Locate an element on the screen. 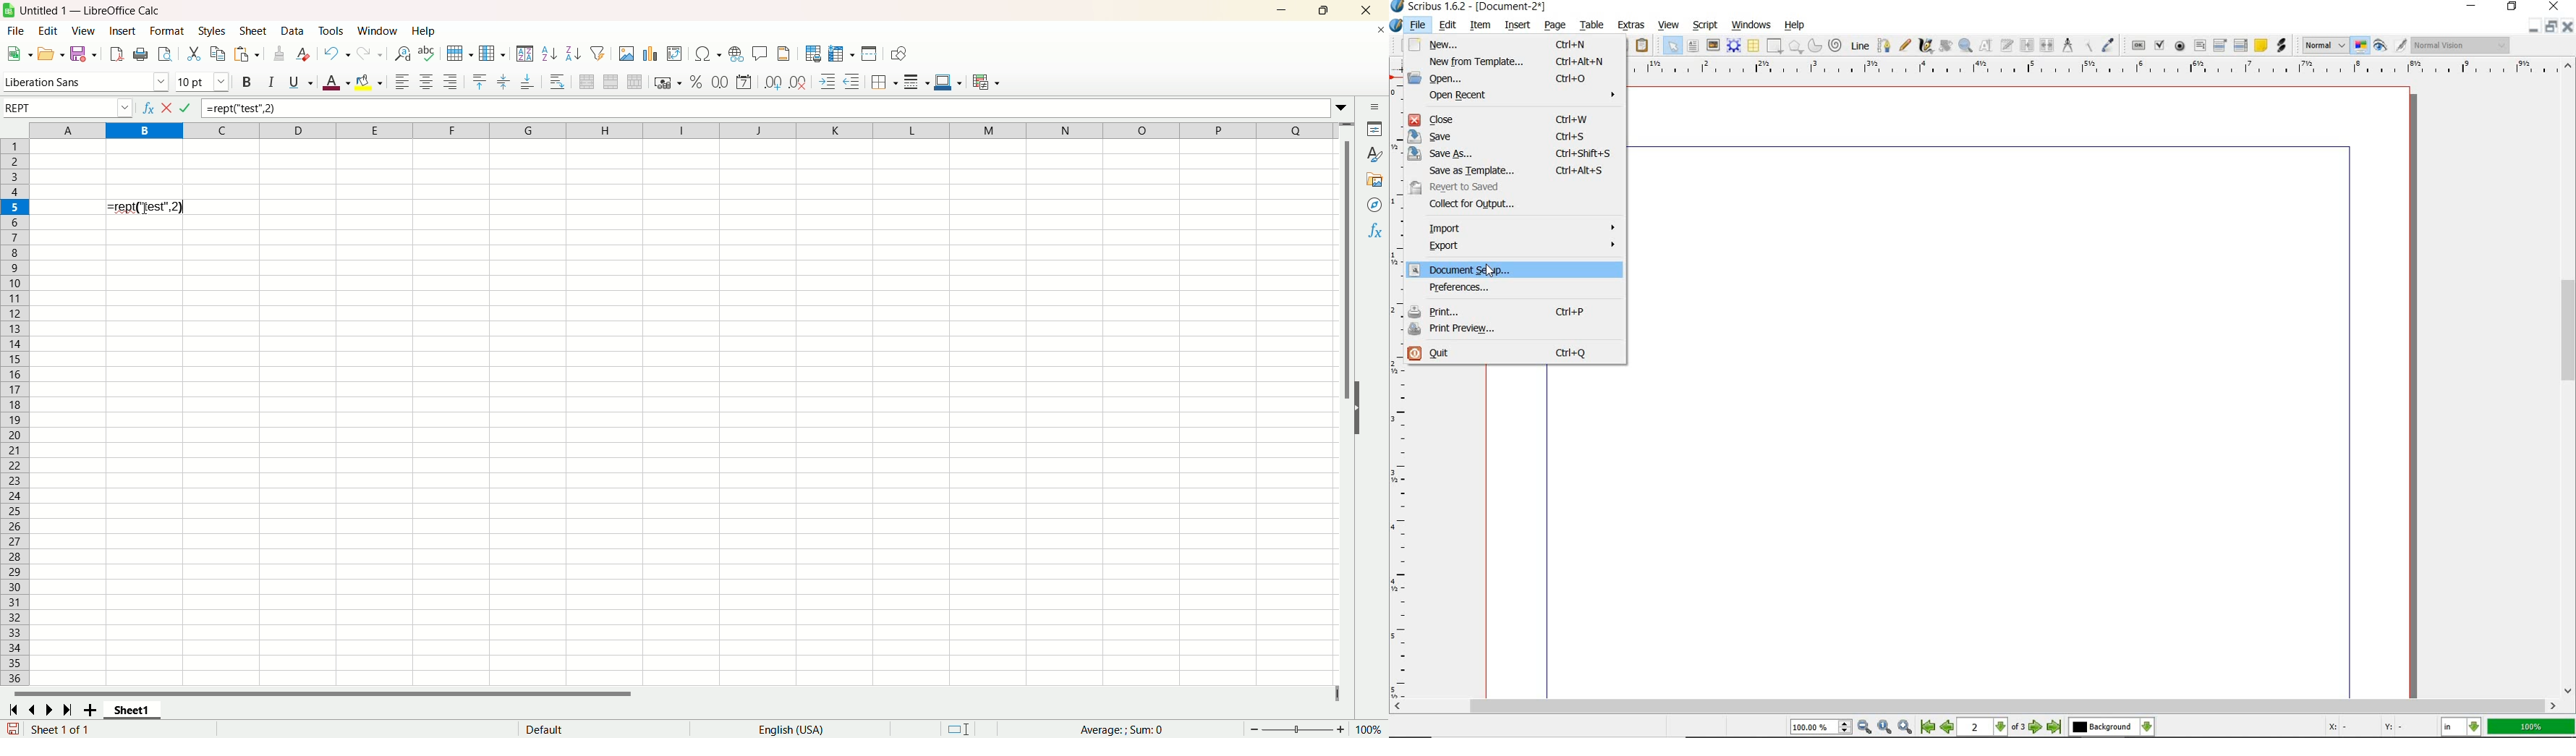 The height and width of the screenshot is (756, 2576). measurements is located at coordinates (2069, 47).